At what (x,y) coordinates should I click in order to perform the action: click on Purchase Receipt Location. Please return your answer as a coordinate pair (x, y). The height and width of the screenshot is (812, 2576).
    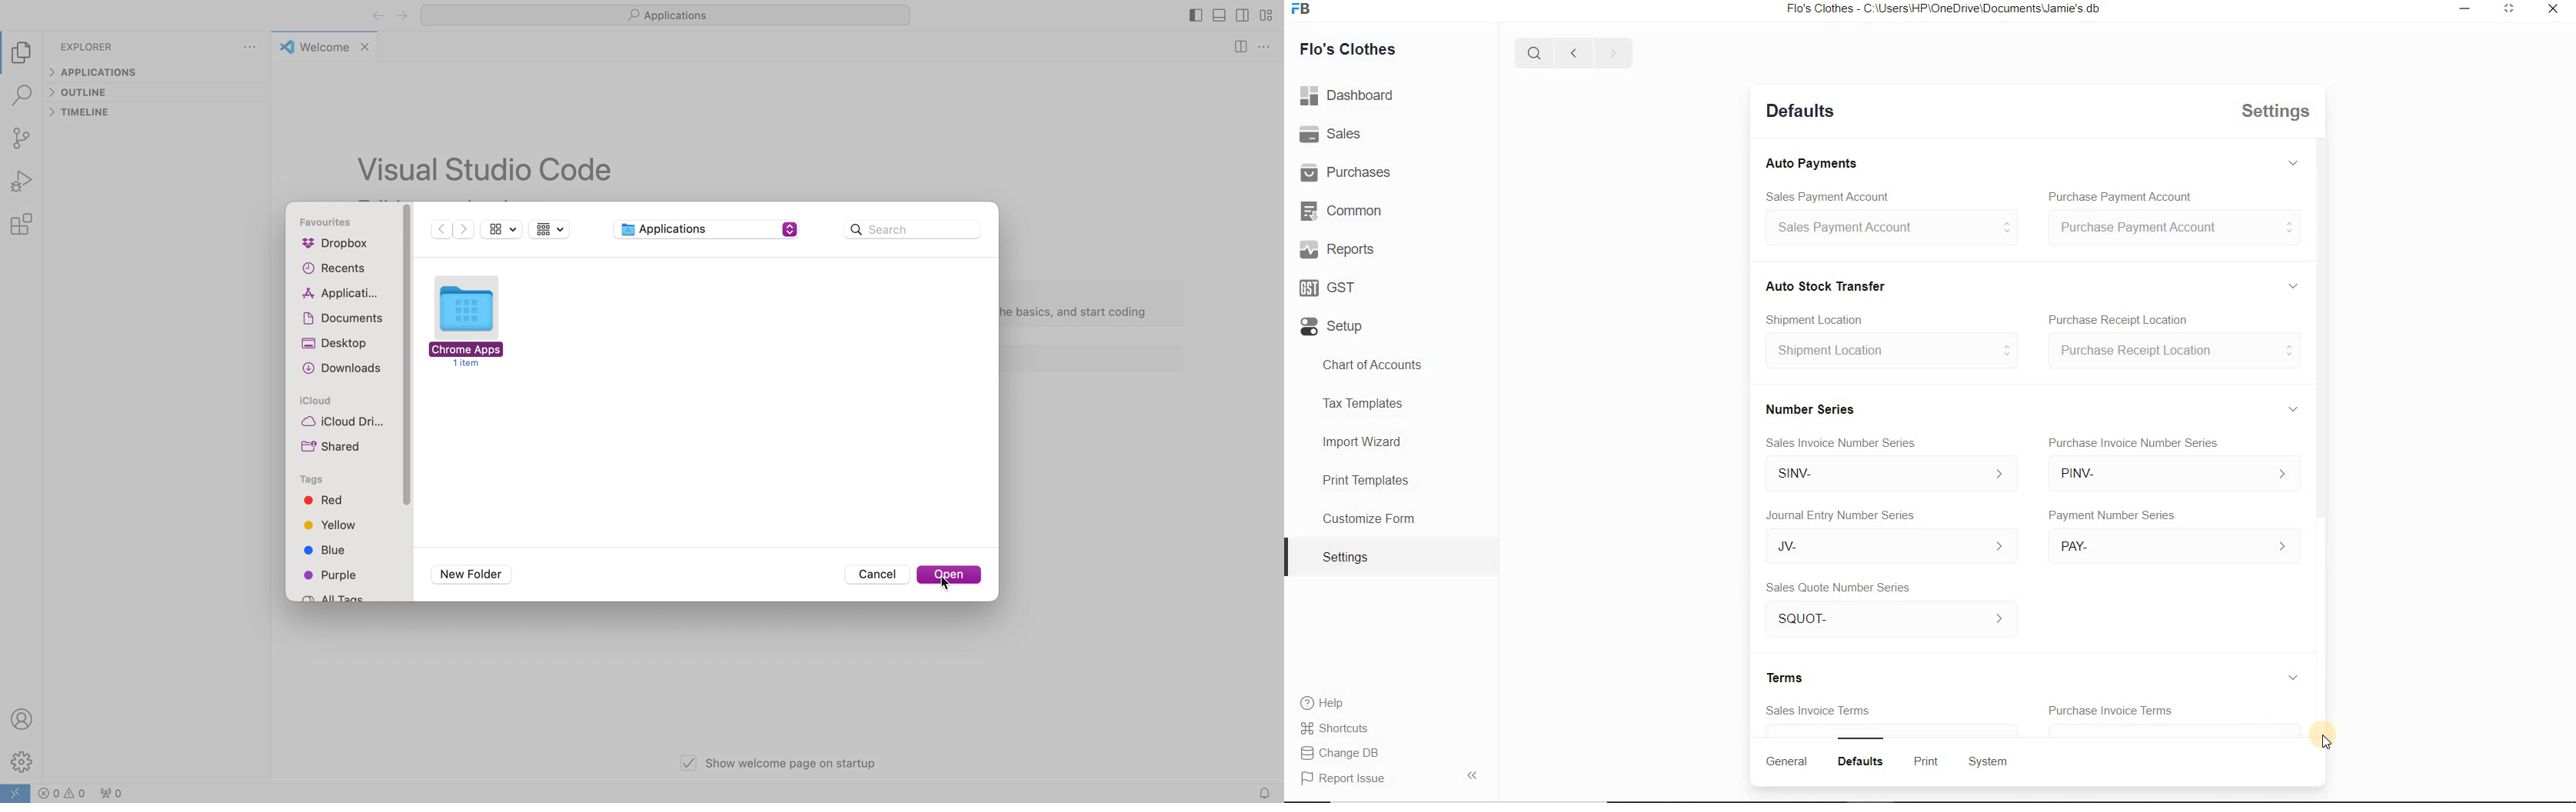
    Looking at the image, I should click on (2119, 321).